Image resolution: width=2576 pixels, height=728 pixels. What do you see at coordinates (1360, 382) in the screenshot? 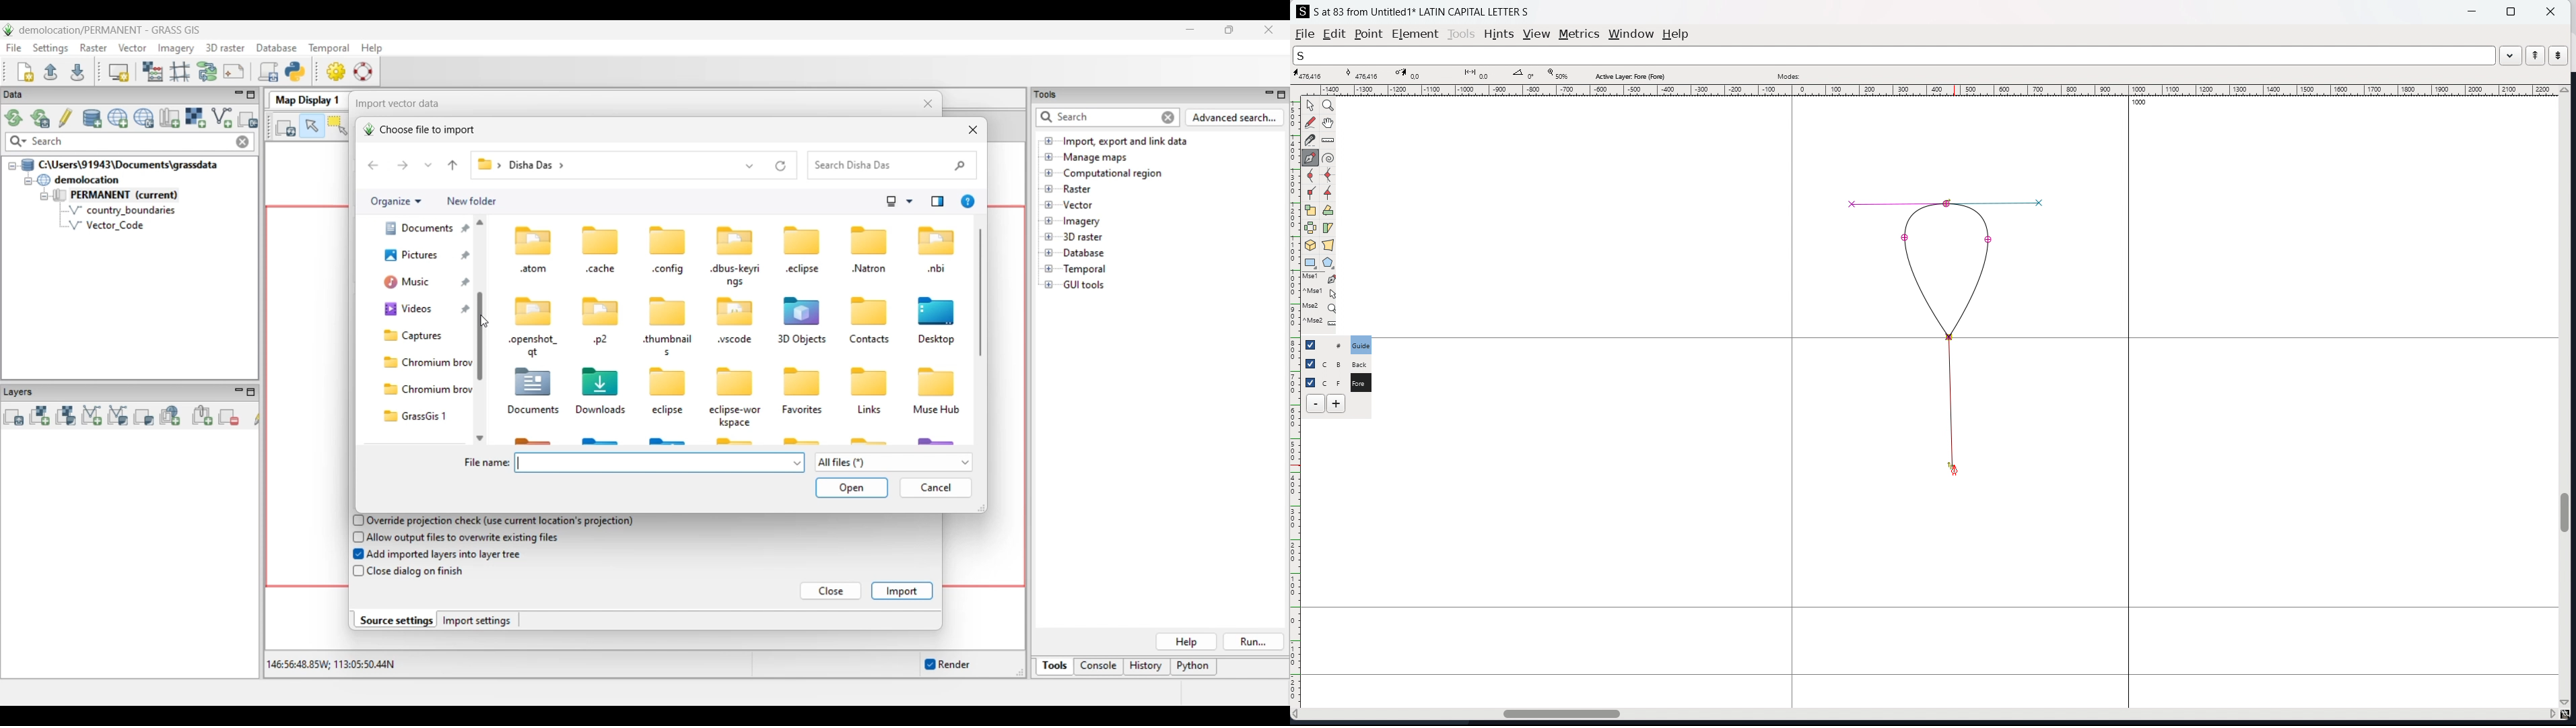
I see `C F Fore` at bounding box center [1360, 382].